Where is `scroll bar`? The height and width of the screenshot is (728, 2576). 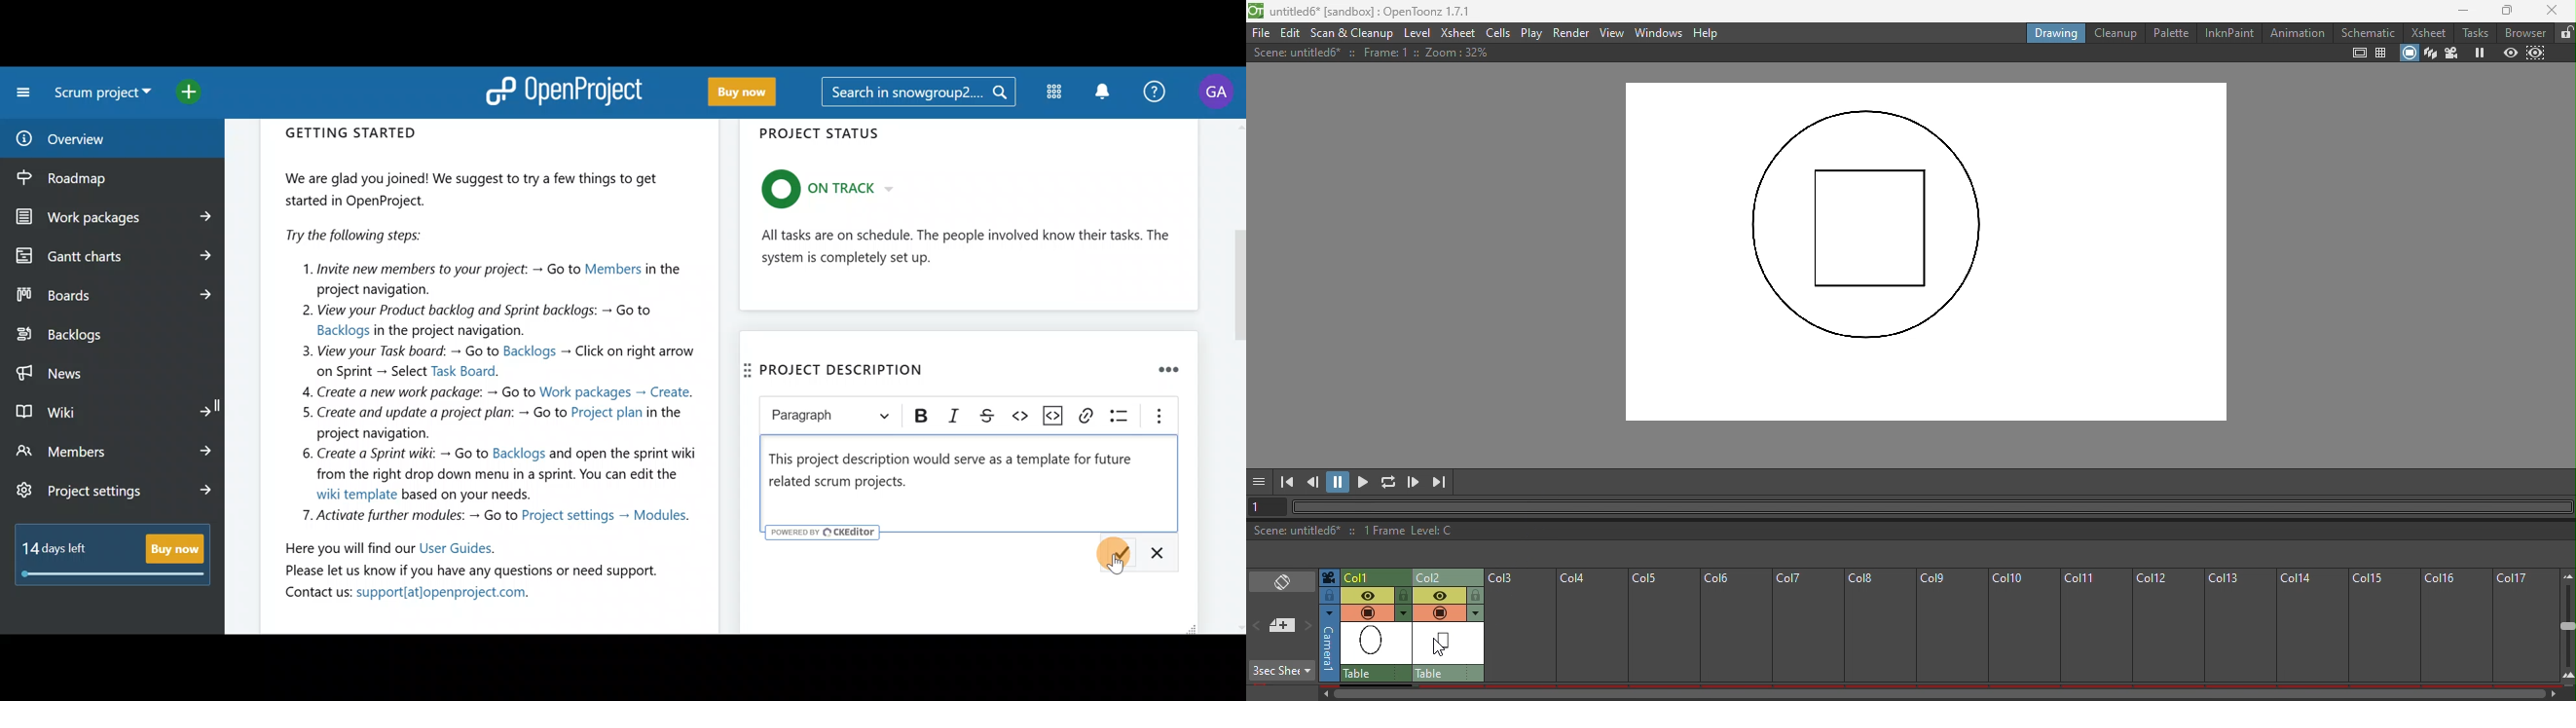 scroll bar is located at coordinates (1238, 376).